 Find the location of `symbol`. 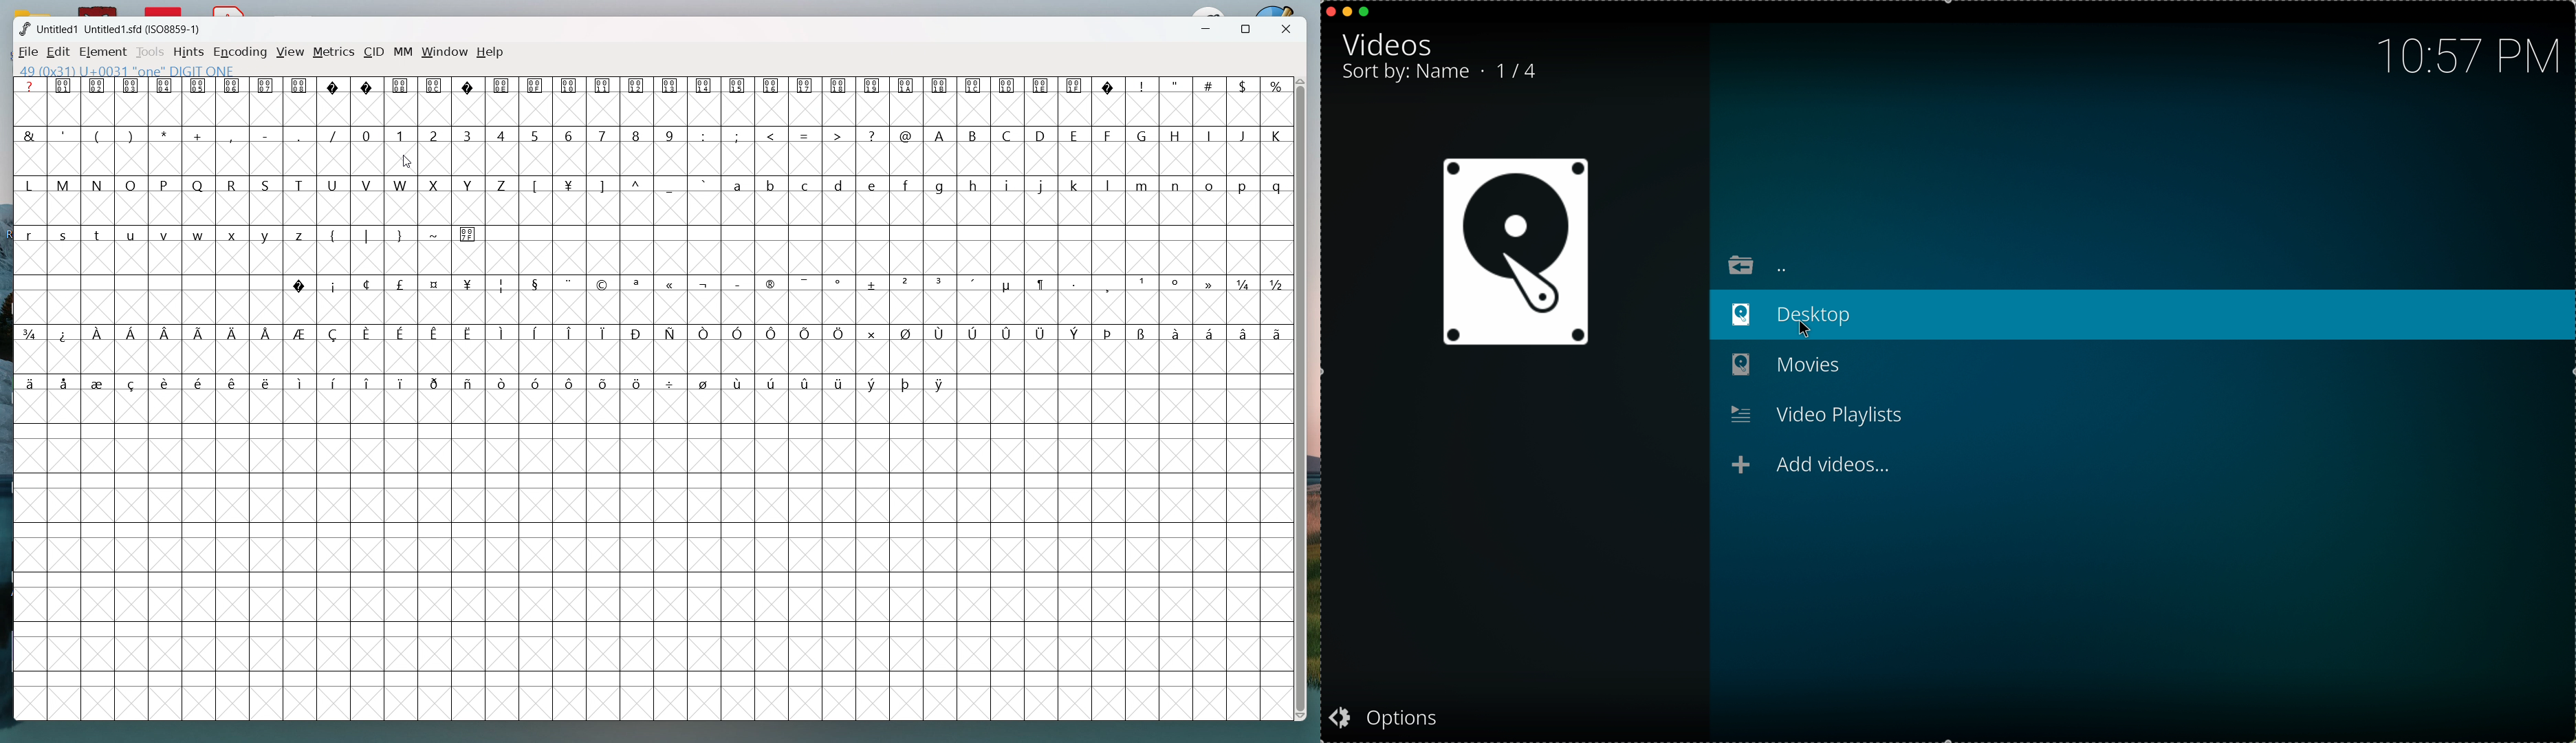

symbol is located at coordinates (402, 334).